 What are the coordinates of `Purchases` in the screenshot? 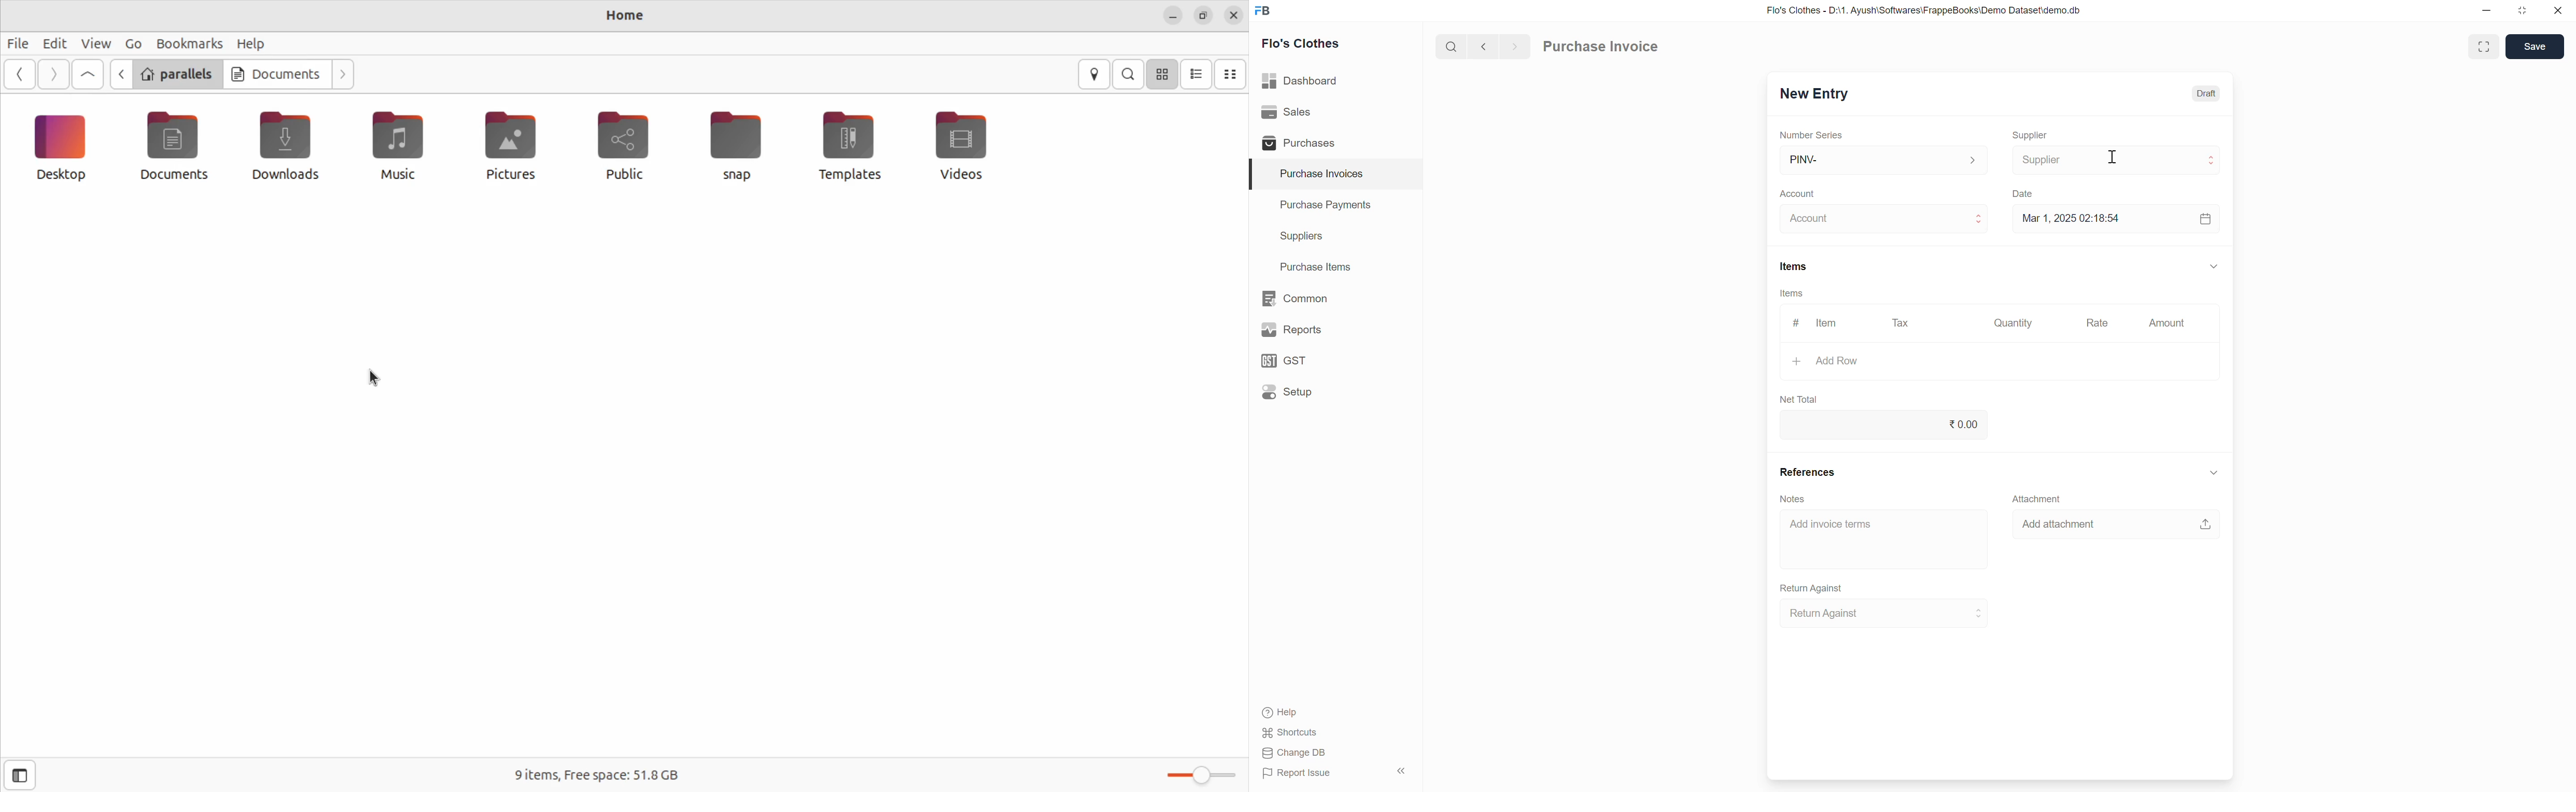 It's located at (1335, 143).